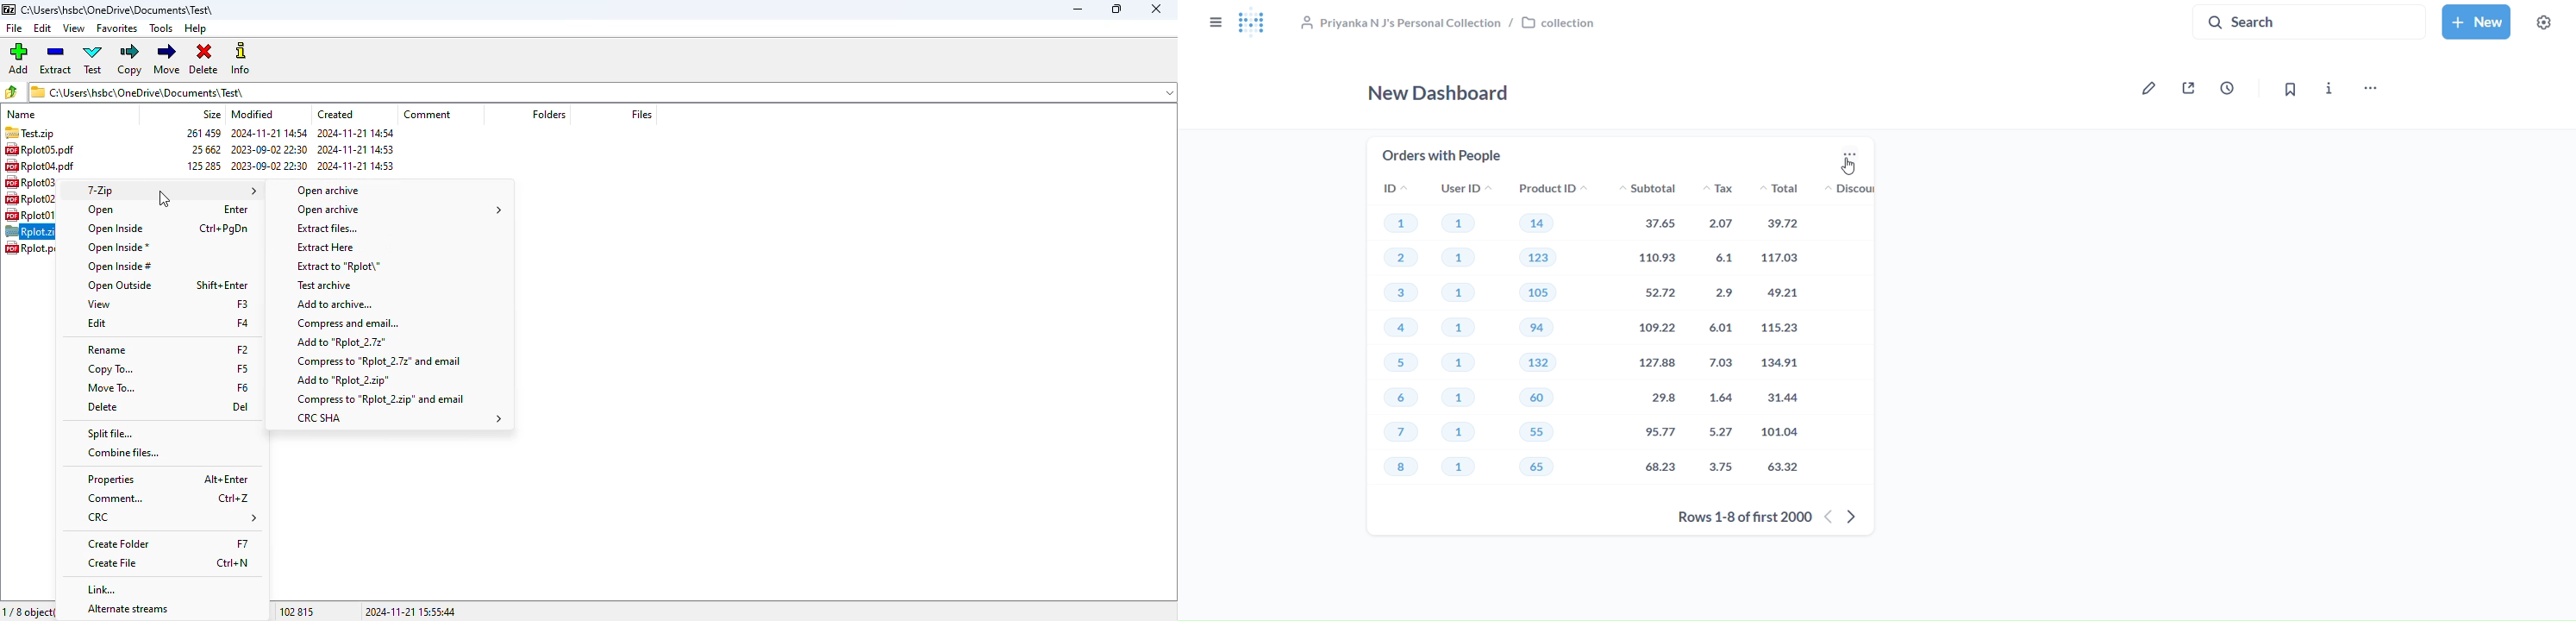 This screenshot has height=644, width=2576. What do you see at coordinates (2190, 88) in the screenshot?
I see `share` at bounding box center [2190, 88].